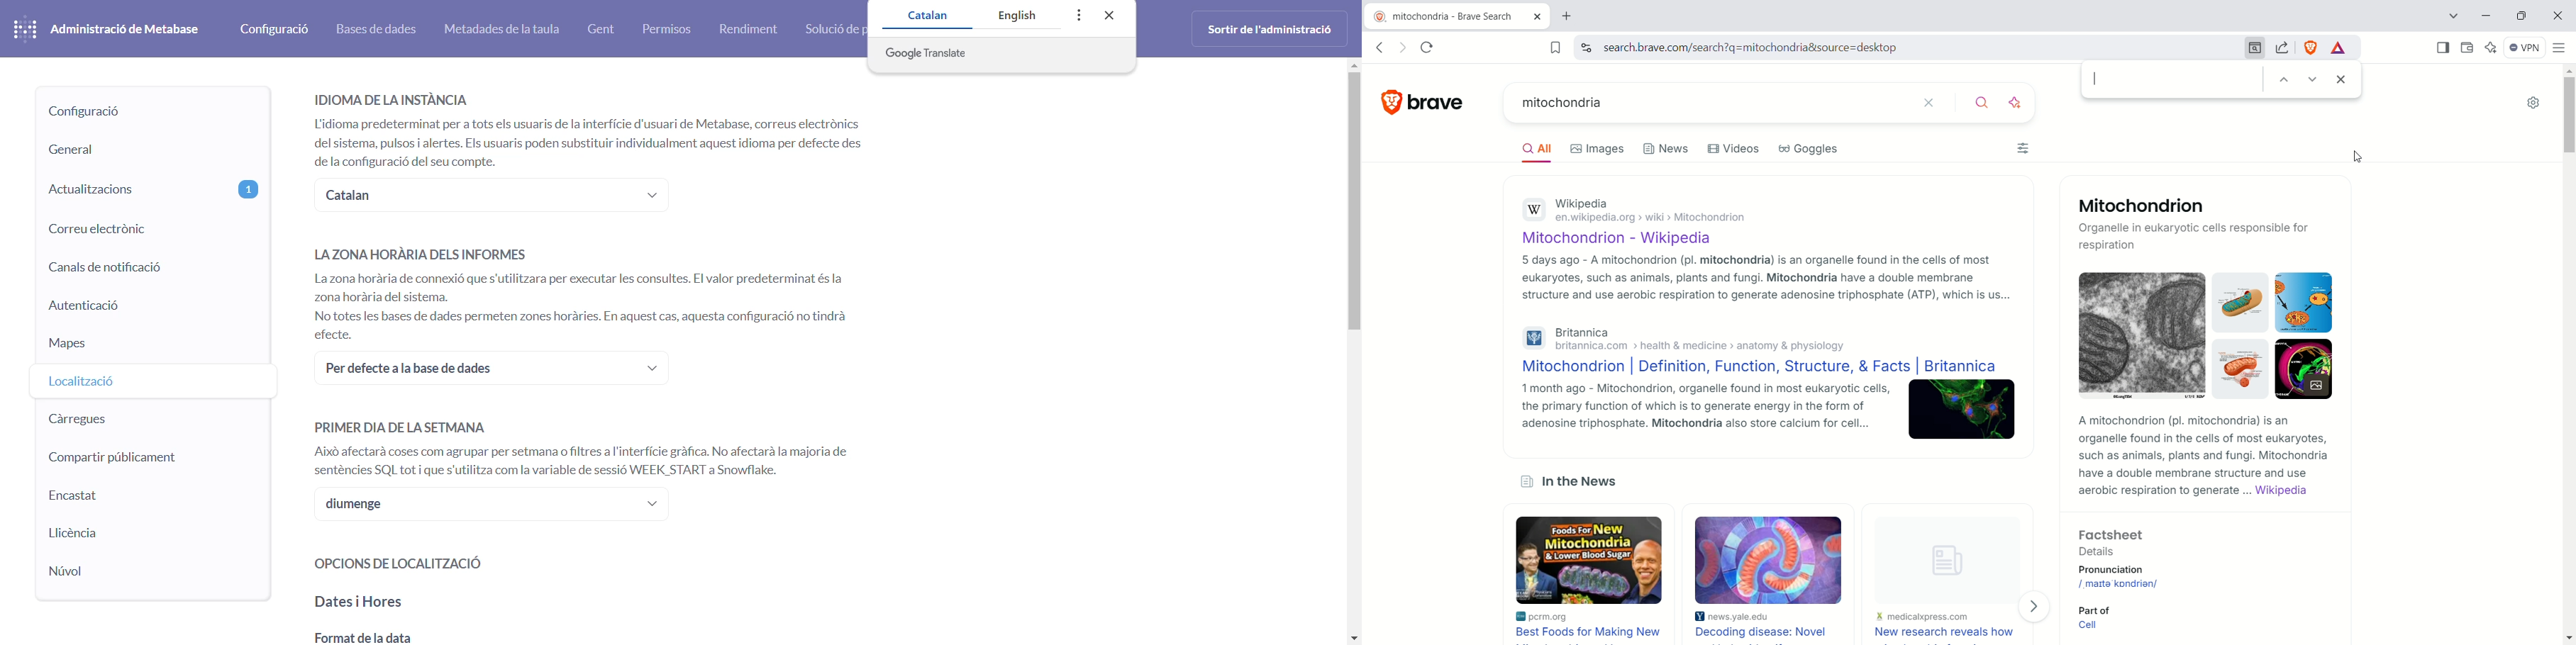 The width and height of the screenshot is (2576, 672). I want to click on close, so click(2559, 15).